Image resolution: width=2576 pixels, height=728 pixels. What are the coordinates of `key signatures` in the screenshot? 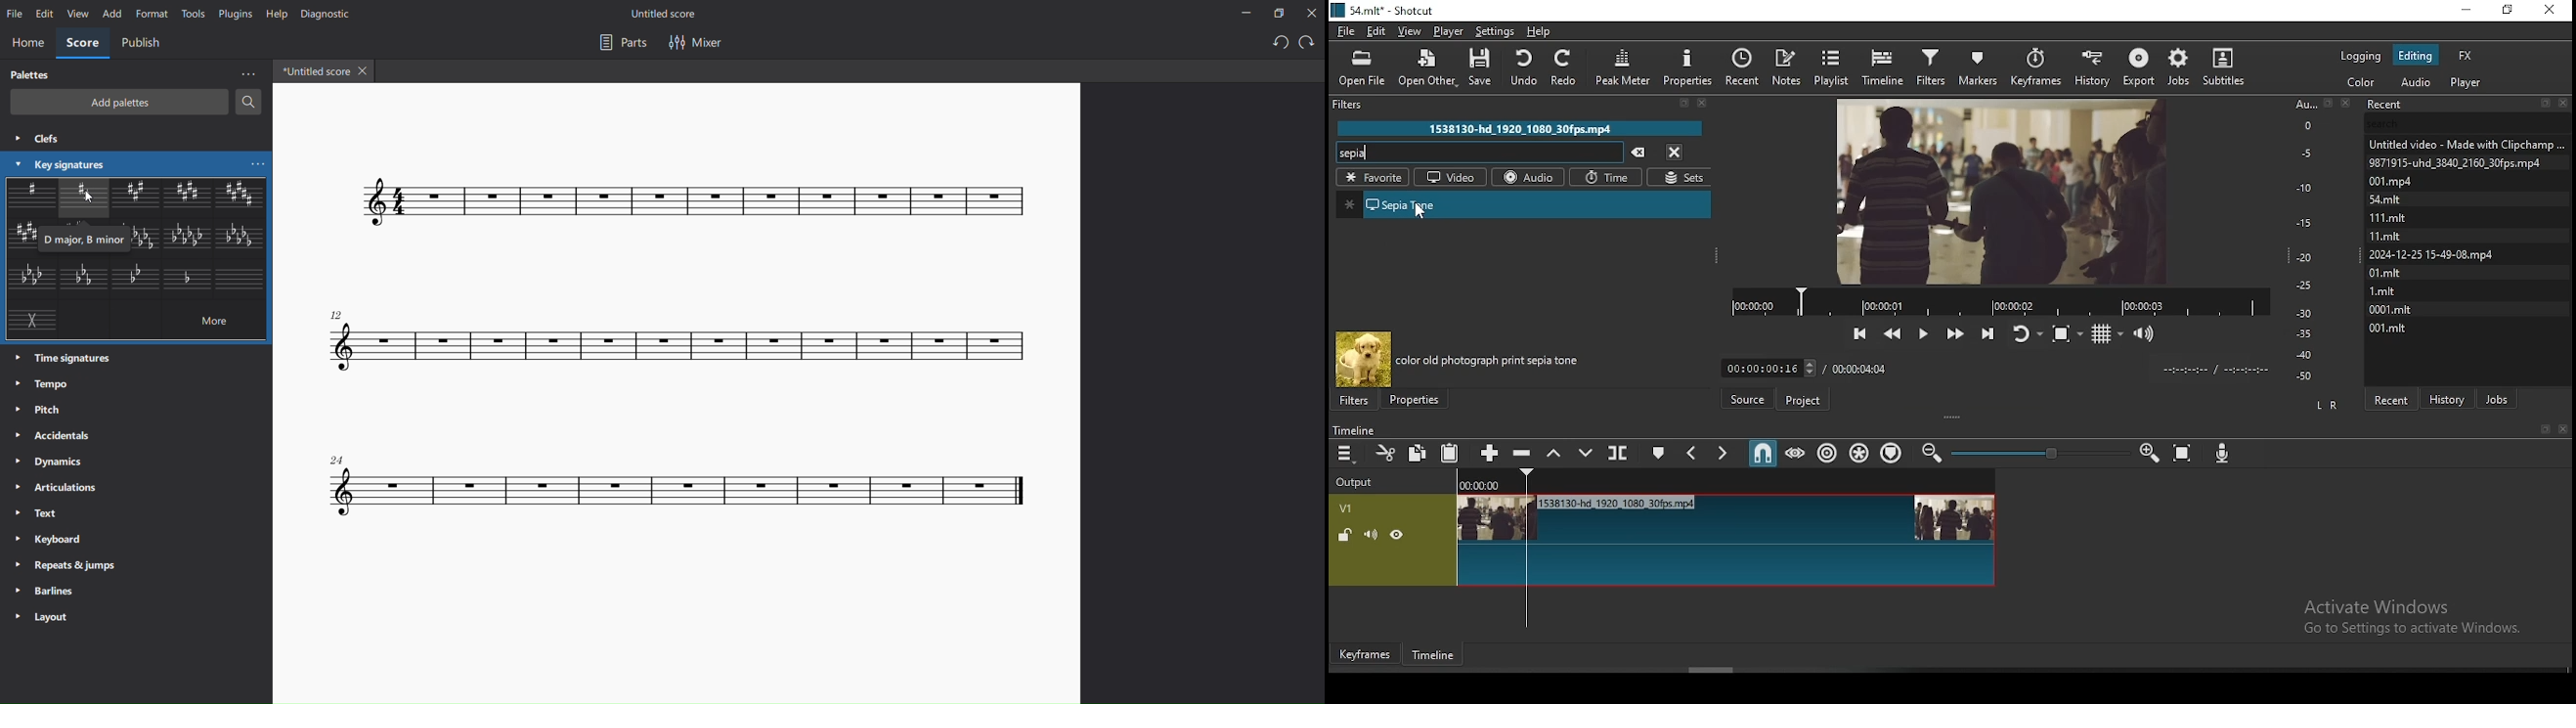 It's located at (58, 162).